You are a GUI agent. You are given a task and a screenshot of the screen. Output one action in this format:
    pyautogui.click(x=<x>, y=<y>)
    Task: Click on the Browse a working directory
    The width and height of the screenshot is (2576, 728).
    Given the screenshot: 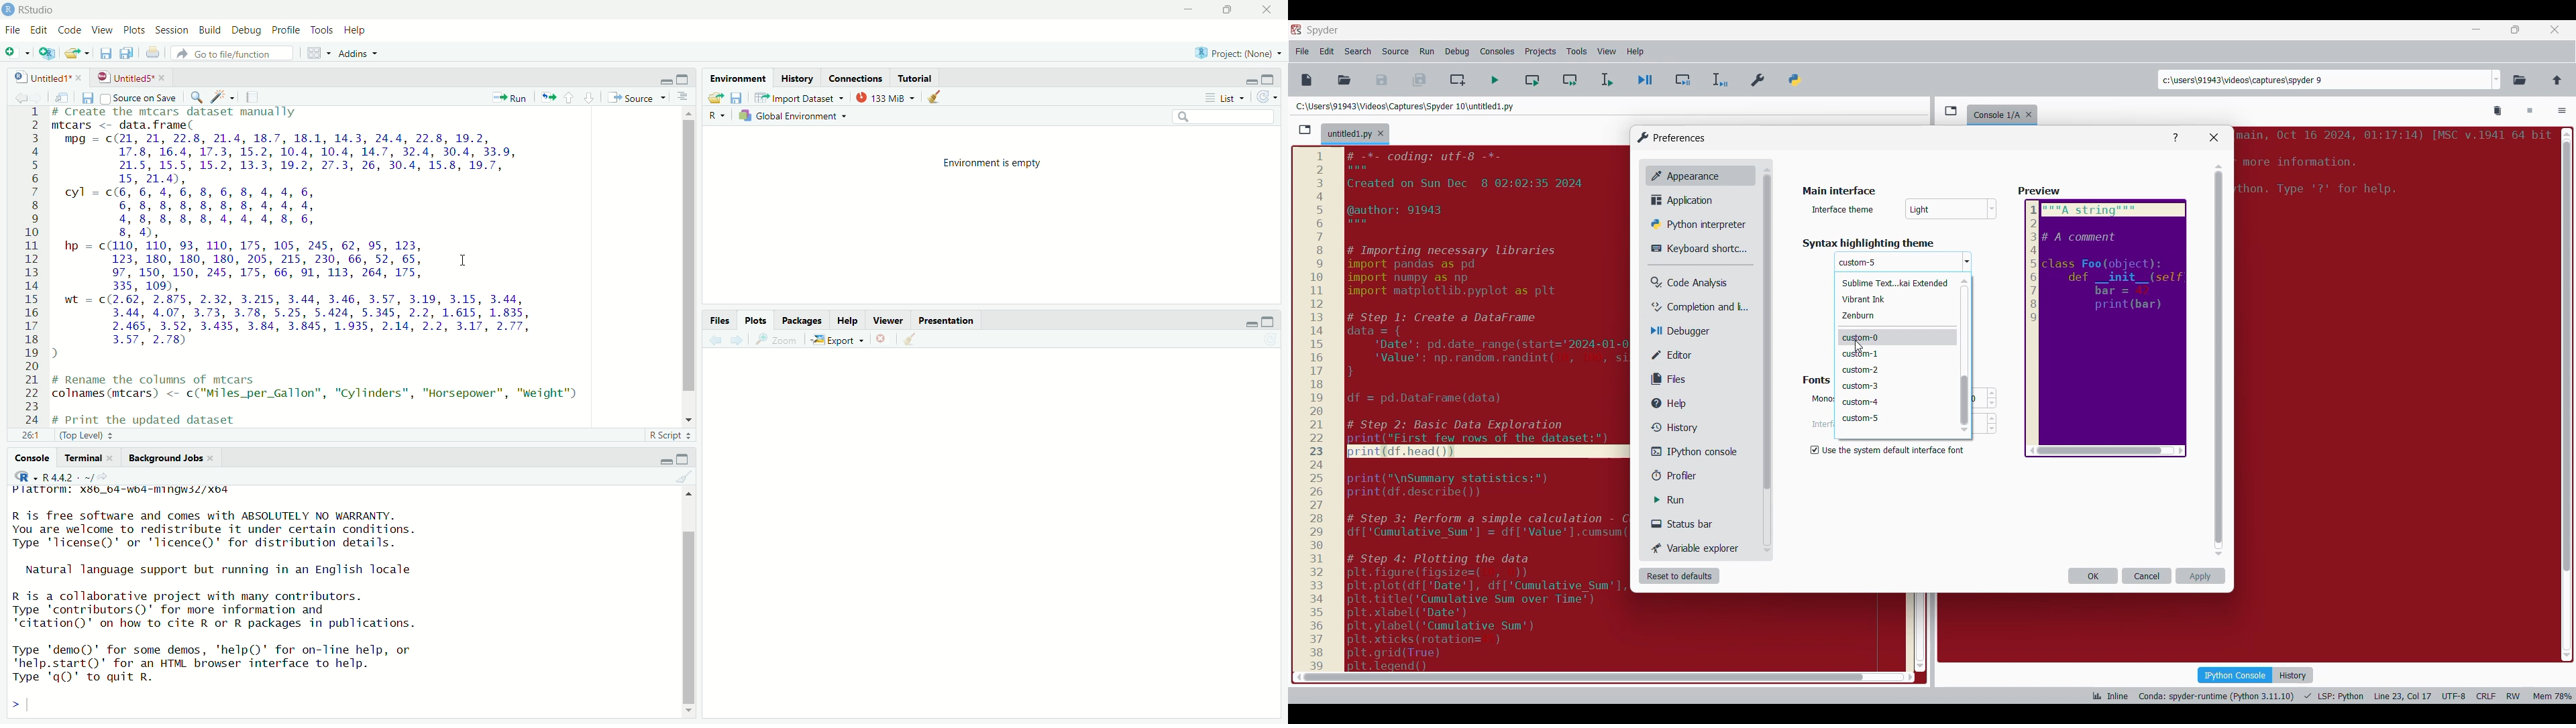 What is the action you would take?
    pyautogui.click(x=2520, y=80)
    